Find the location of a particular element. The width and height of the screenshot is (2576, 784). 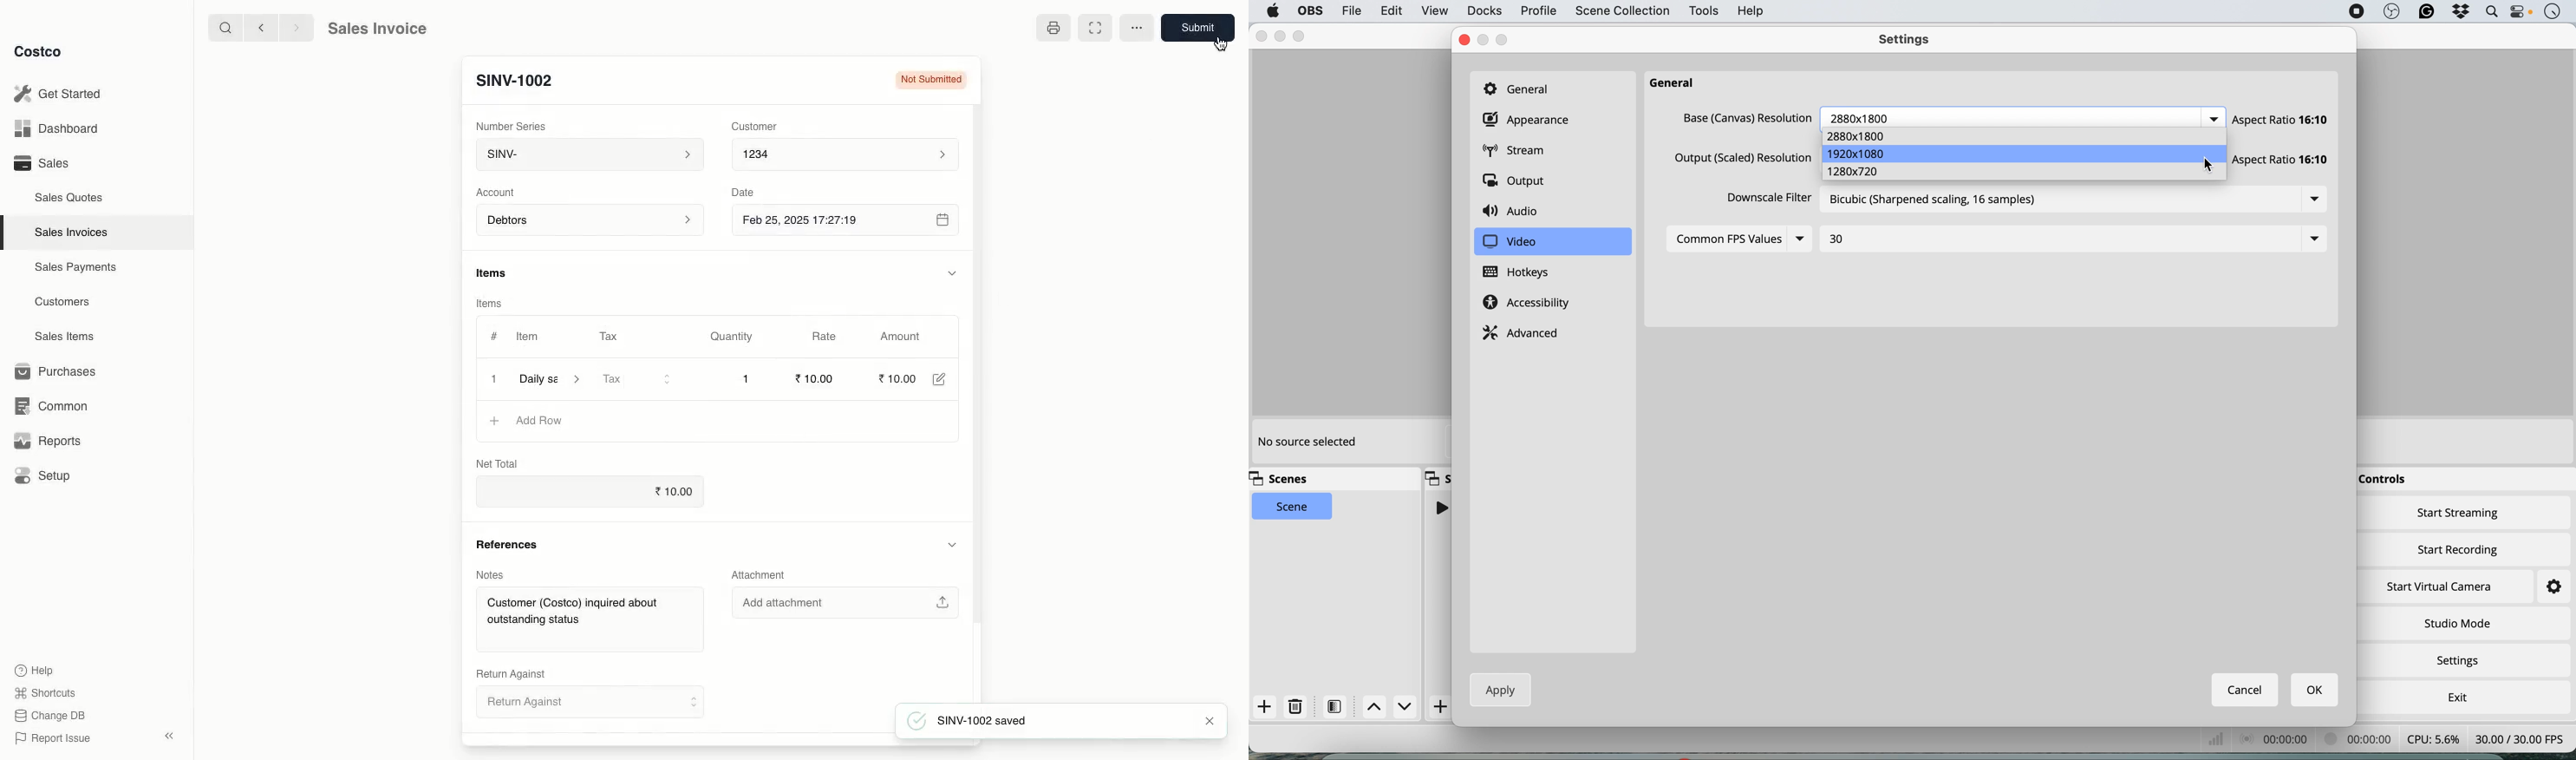

view is located at coordinates (1435, 12).